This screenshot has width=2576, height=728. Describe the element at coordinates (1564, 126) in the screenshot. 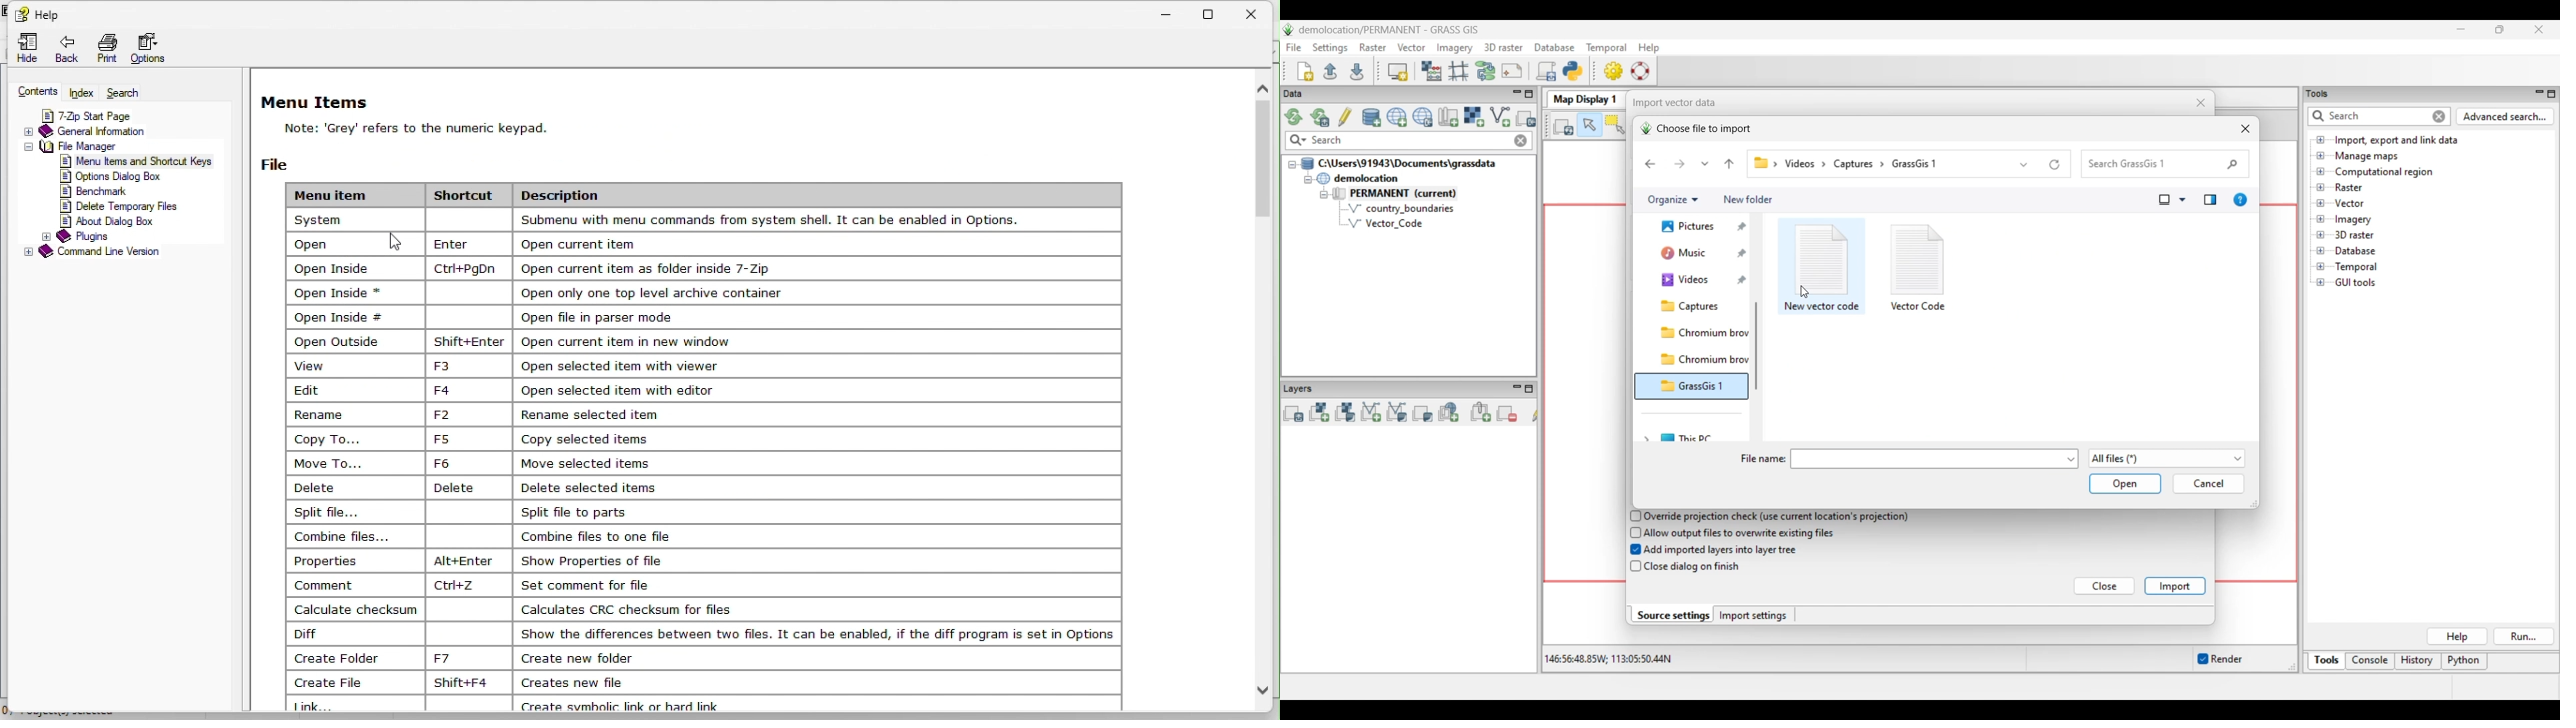

I see `Render map` at that location.